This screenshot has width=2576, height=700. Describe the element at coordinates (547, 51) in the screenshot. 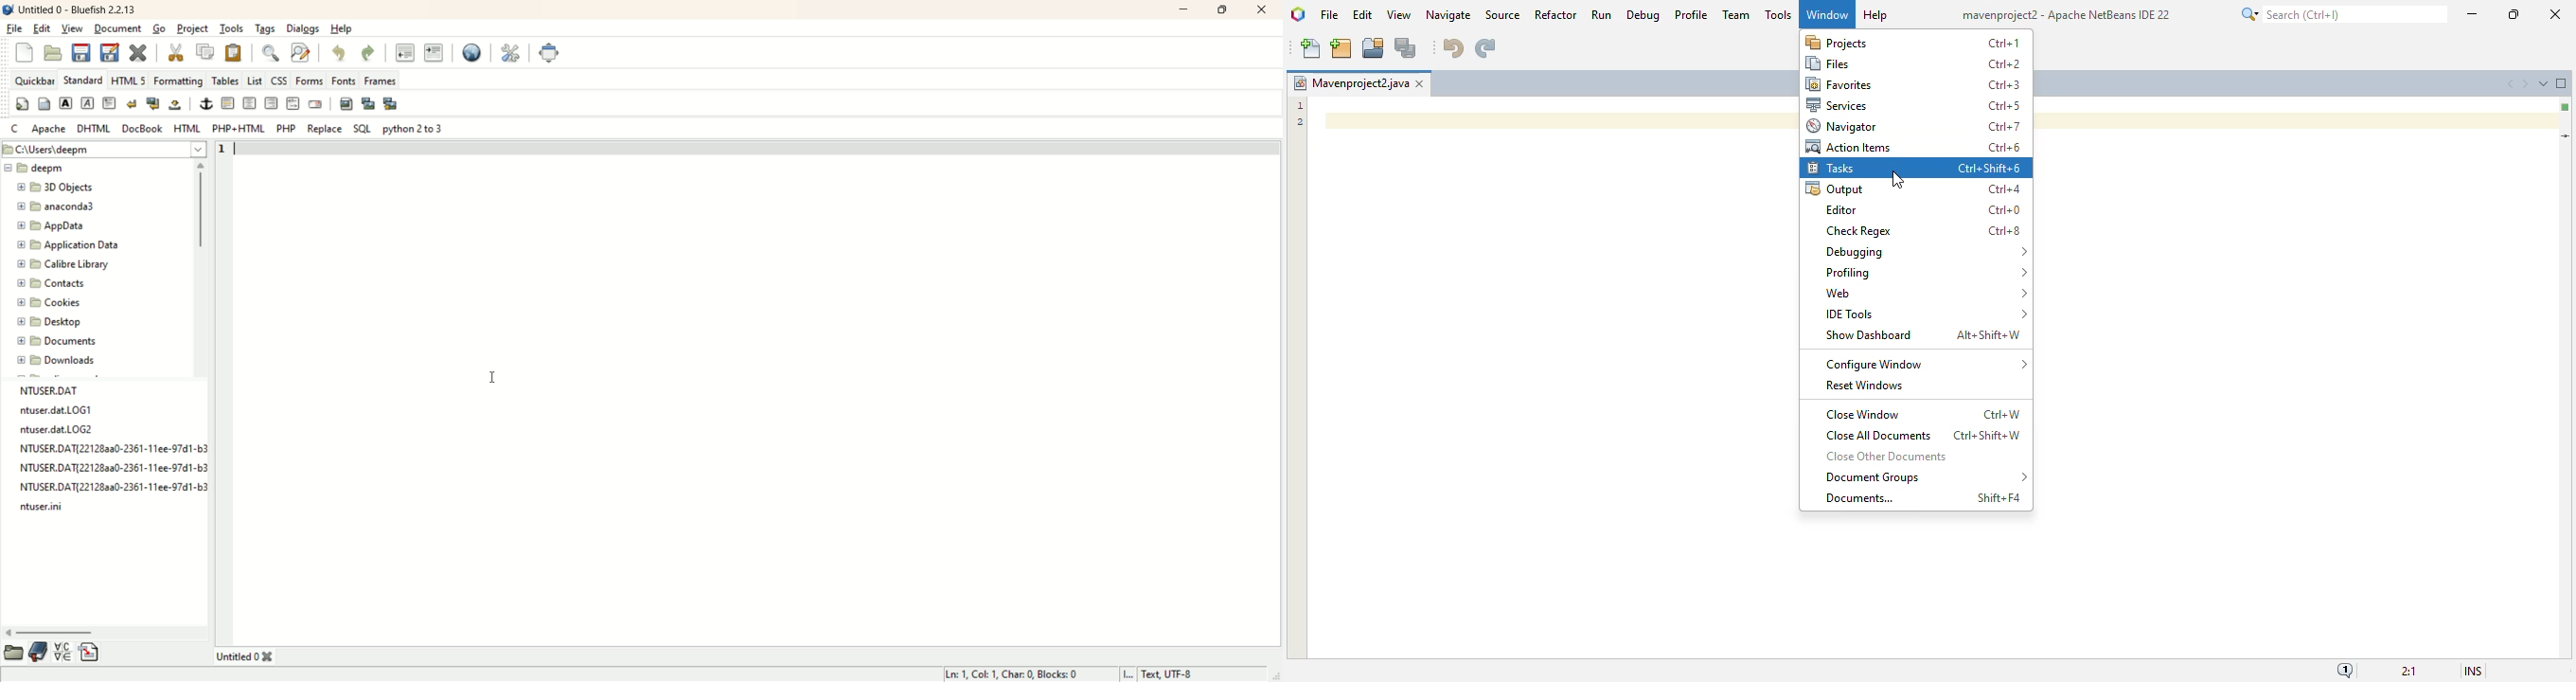

I see `fullscreen` at that location.